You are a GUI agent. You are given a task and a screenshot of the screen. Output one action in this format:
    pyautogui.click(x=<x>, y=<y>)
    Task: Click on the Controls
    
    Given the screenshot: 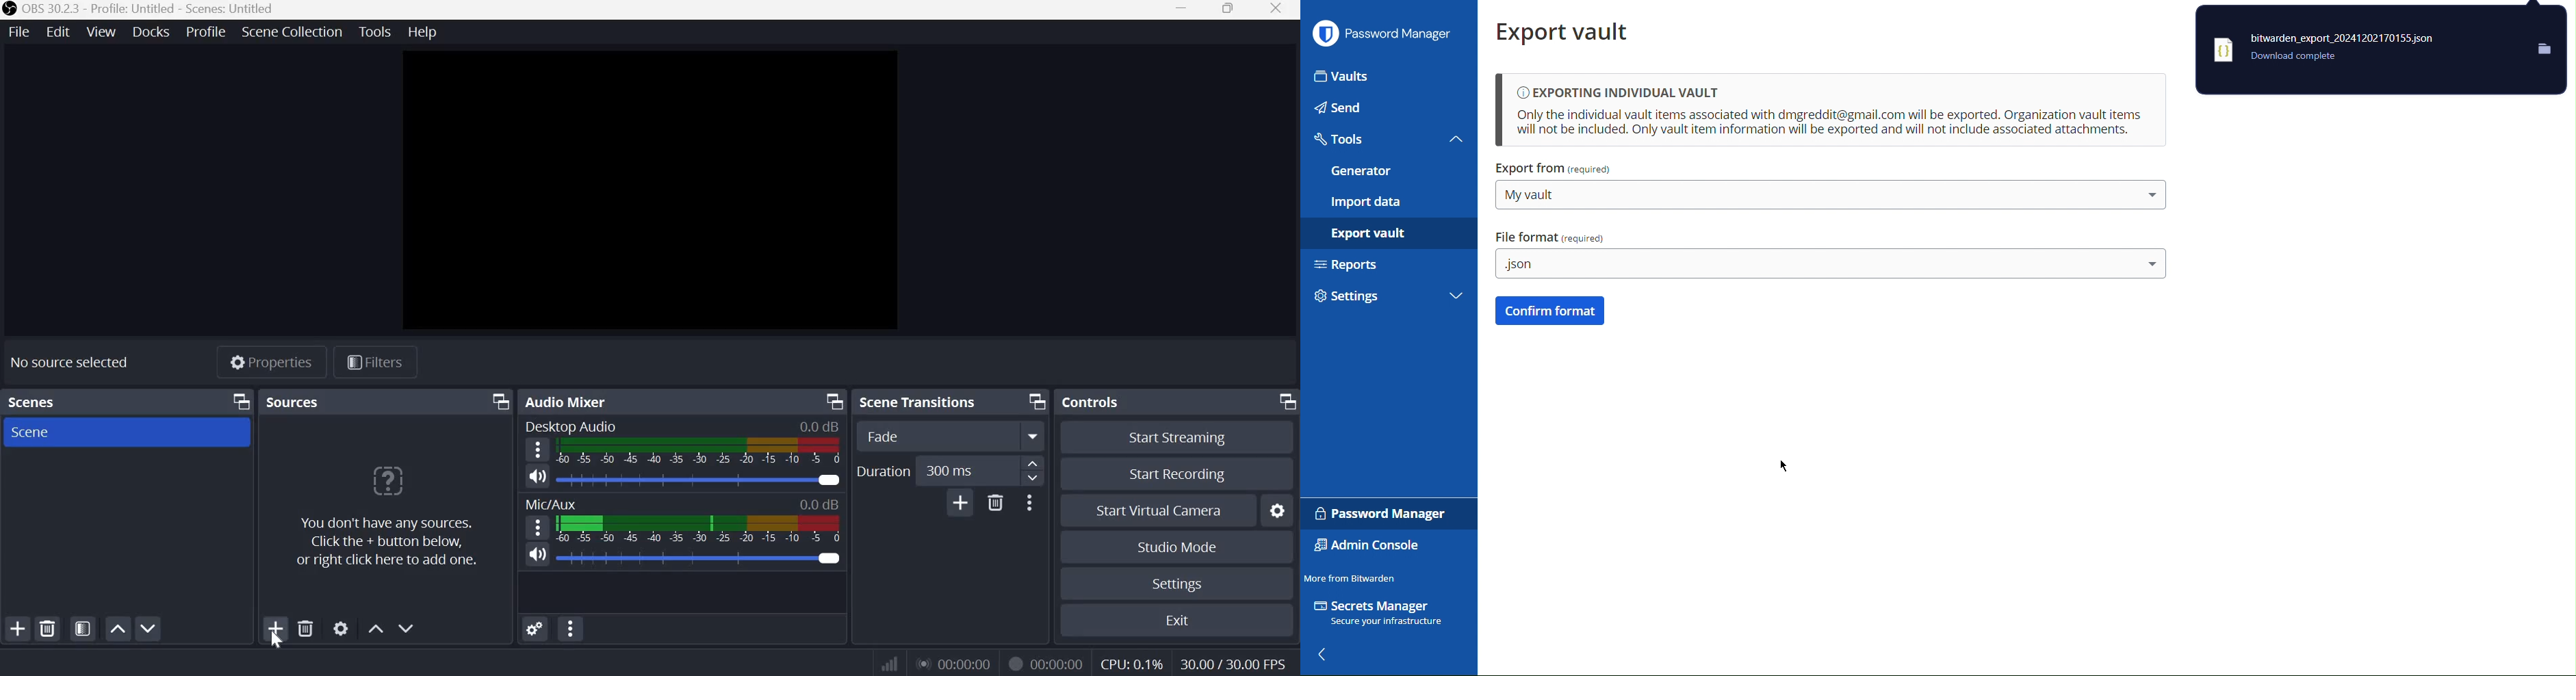 What is the action you would take?
    pyautogui.click(x=1091, y=402)
    